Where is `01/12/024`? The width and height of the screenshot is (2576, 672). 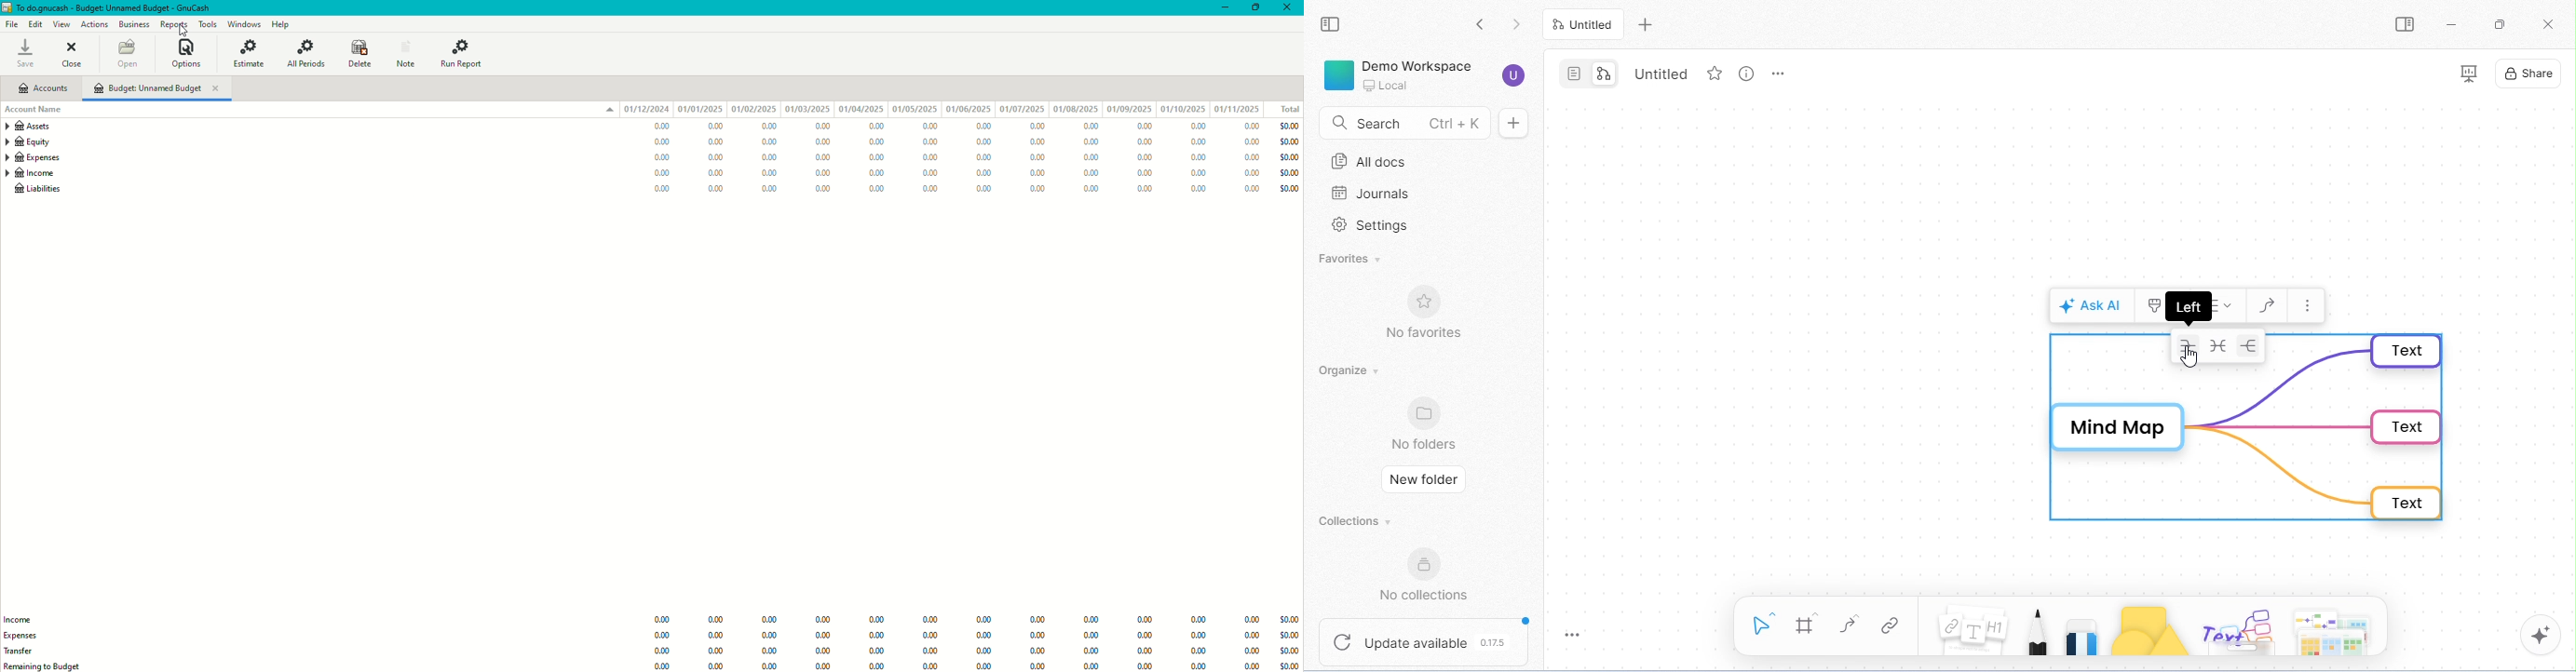 01/12/024 is located at coordinates (647, 109).